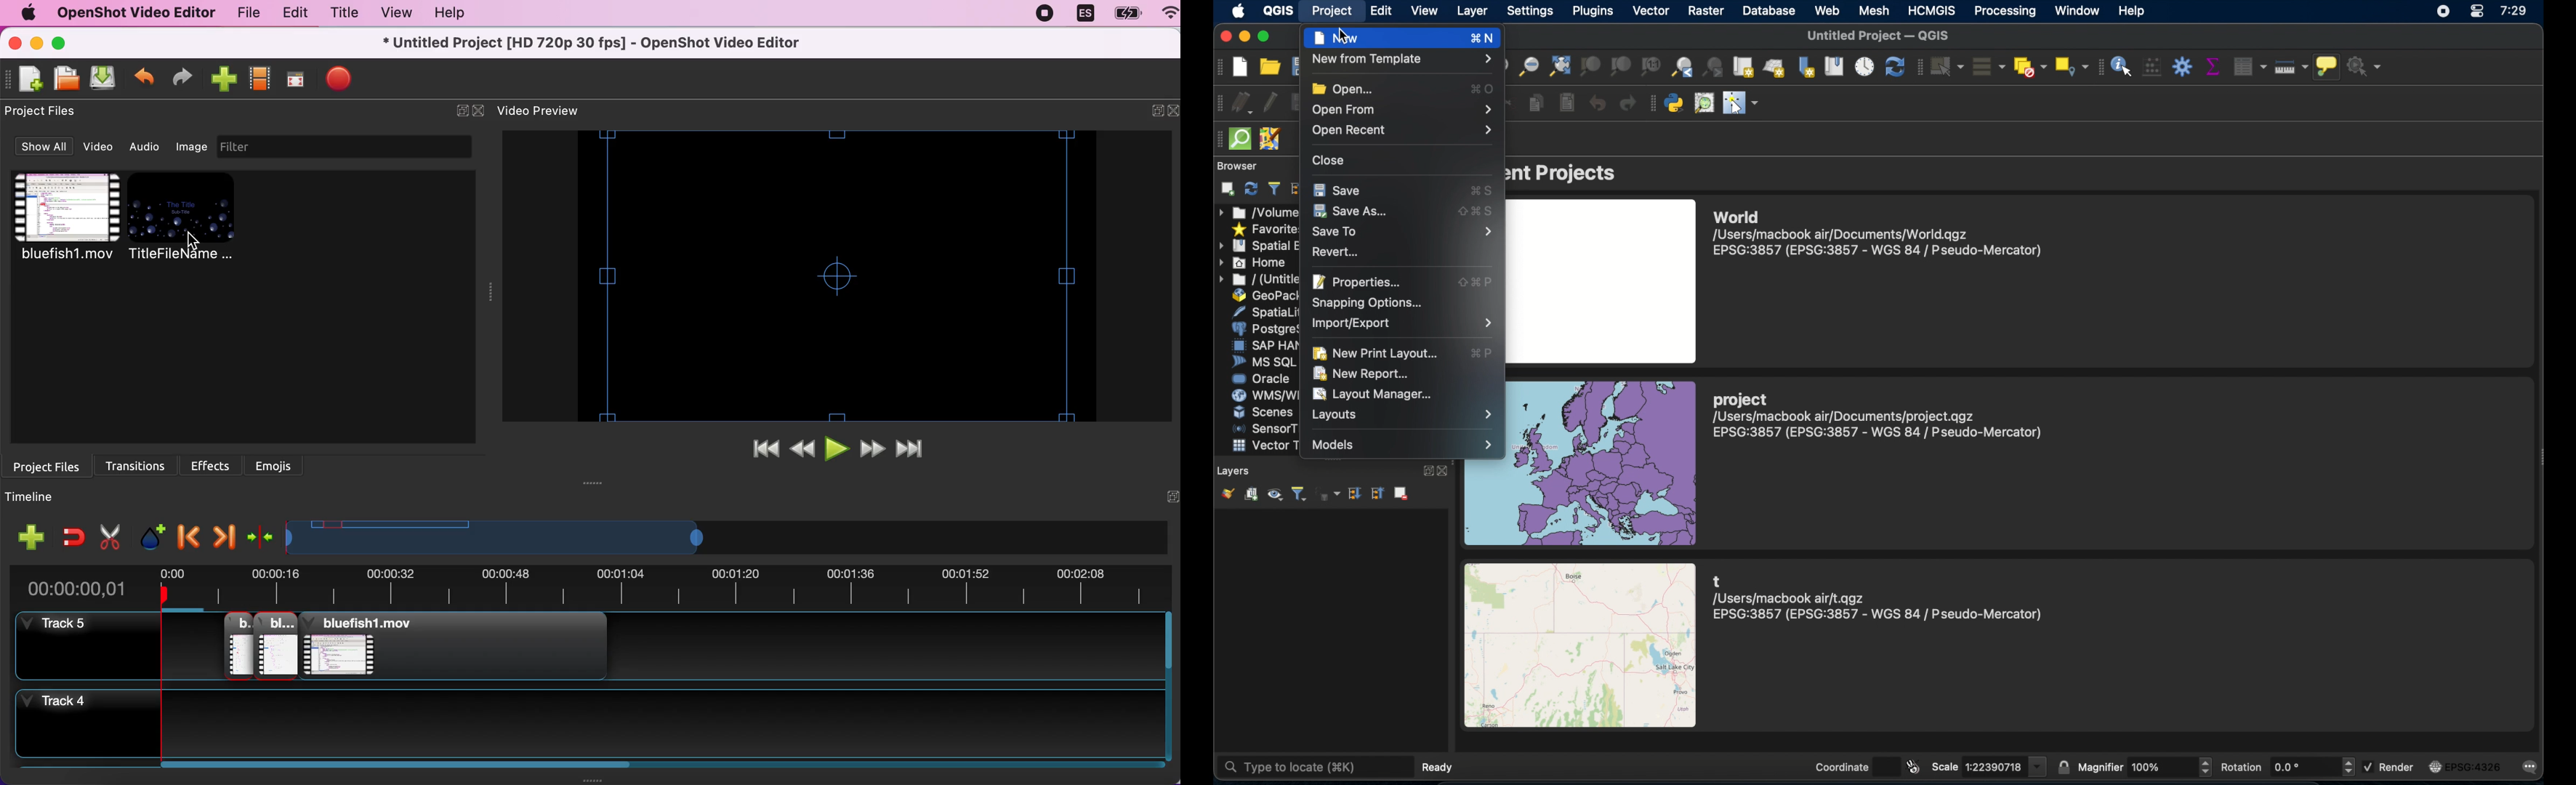  Describe the element at coordinates (1340, 190) in the screenshot. I see `save` at that location.